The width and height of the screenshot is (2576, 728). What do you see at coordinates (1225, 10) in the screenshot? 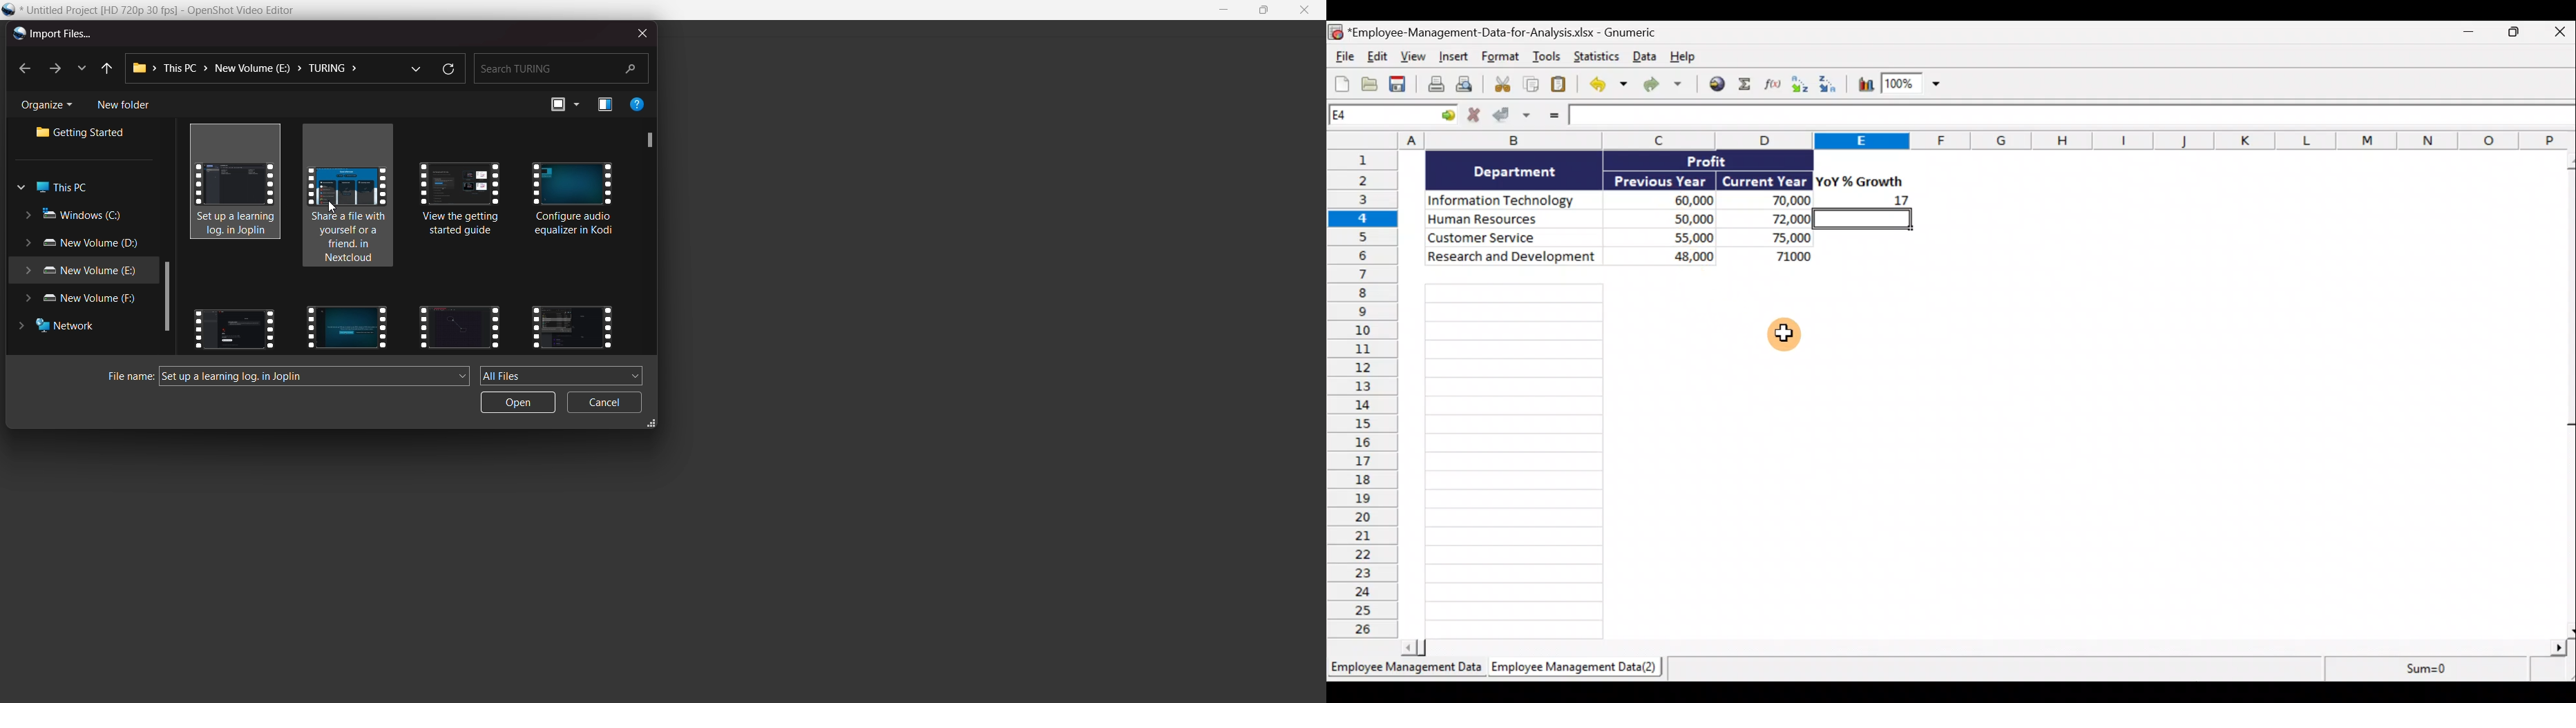
I see `minimise` at bounding box center [1225, 10].